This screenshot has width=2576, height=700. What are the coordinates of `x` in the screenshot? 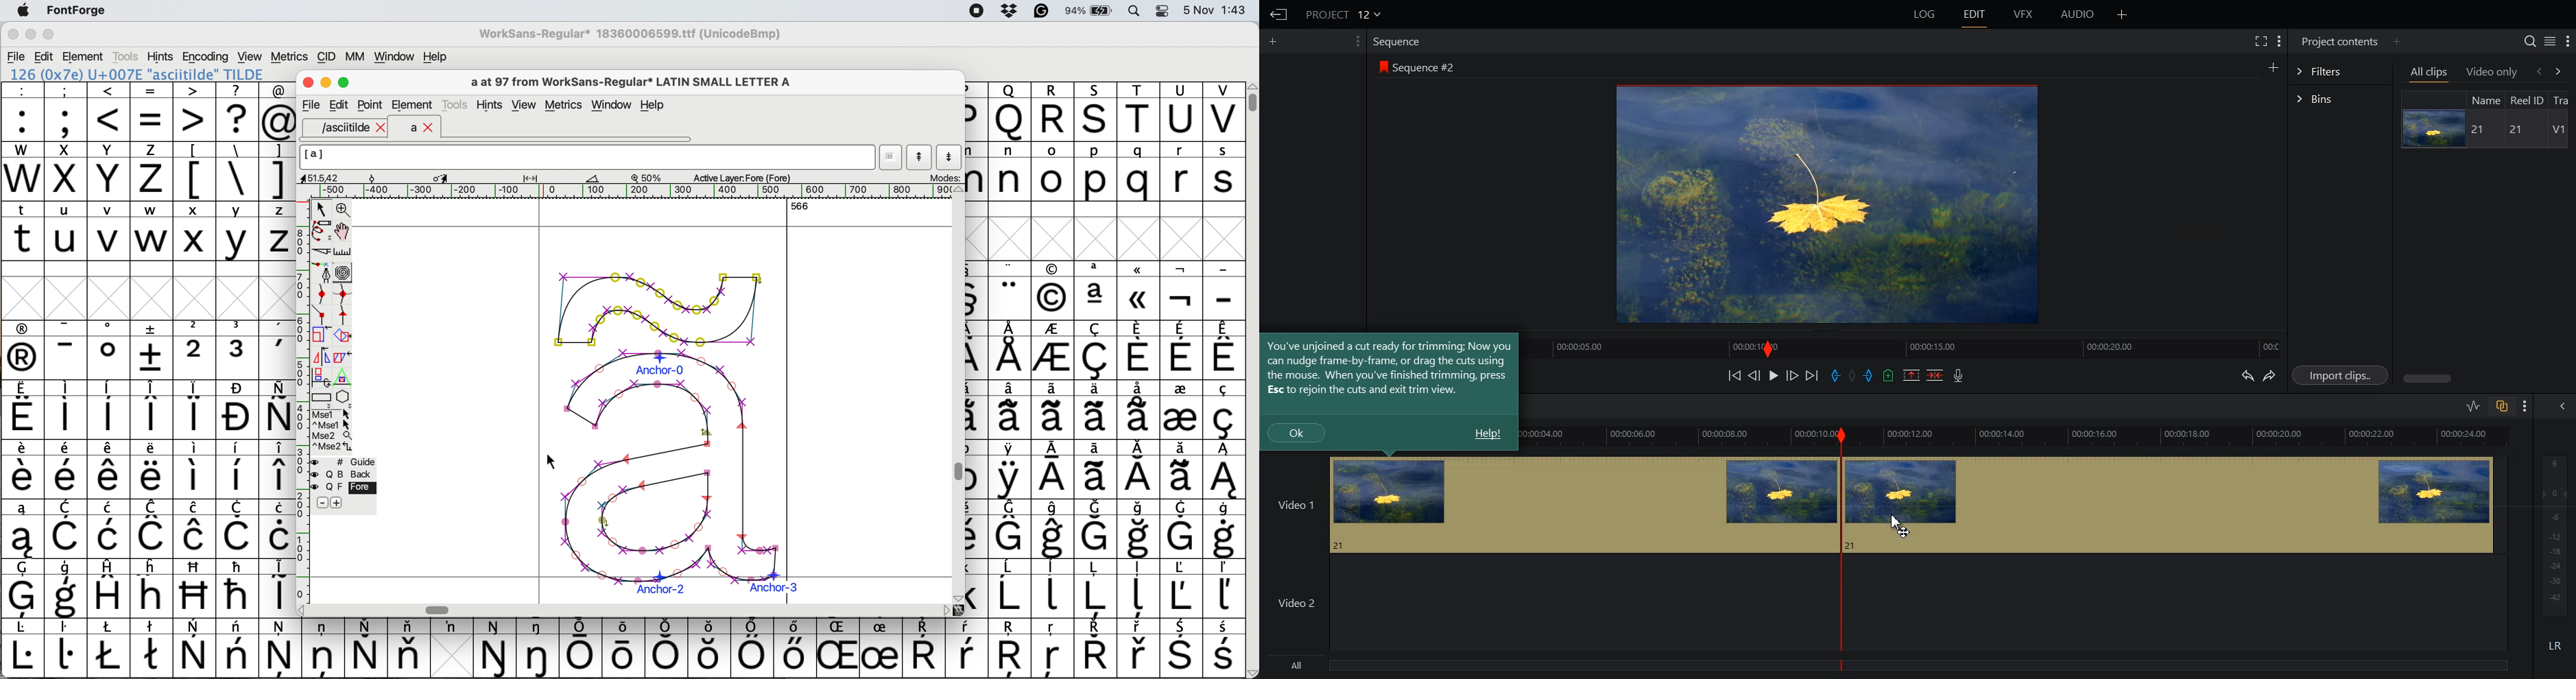 It's located at (194, 231).